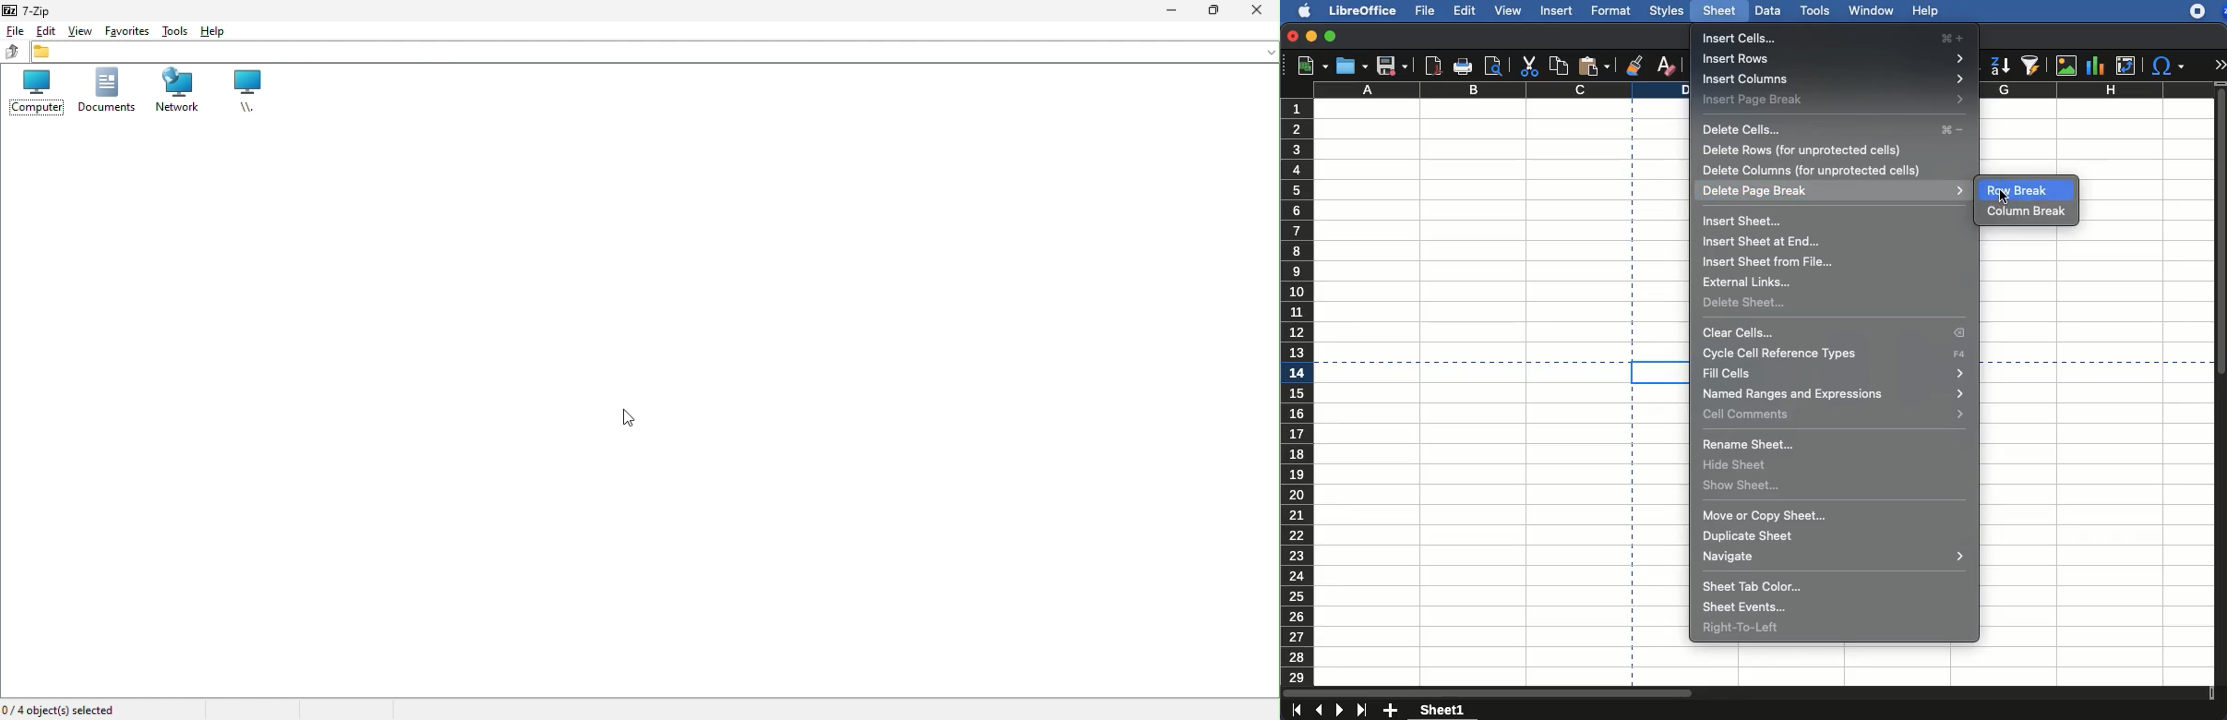 The image size is (2240, 728). I want to click on cursor, so click(625, 416).